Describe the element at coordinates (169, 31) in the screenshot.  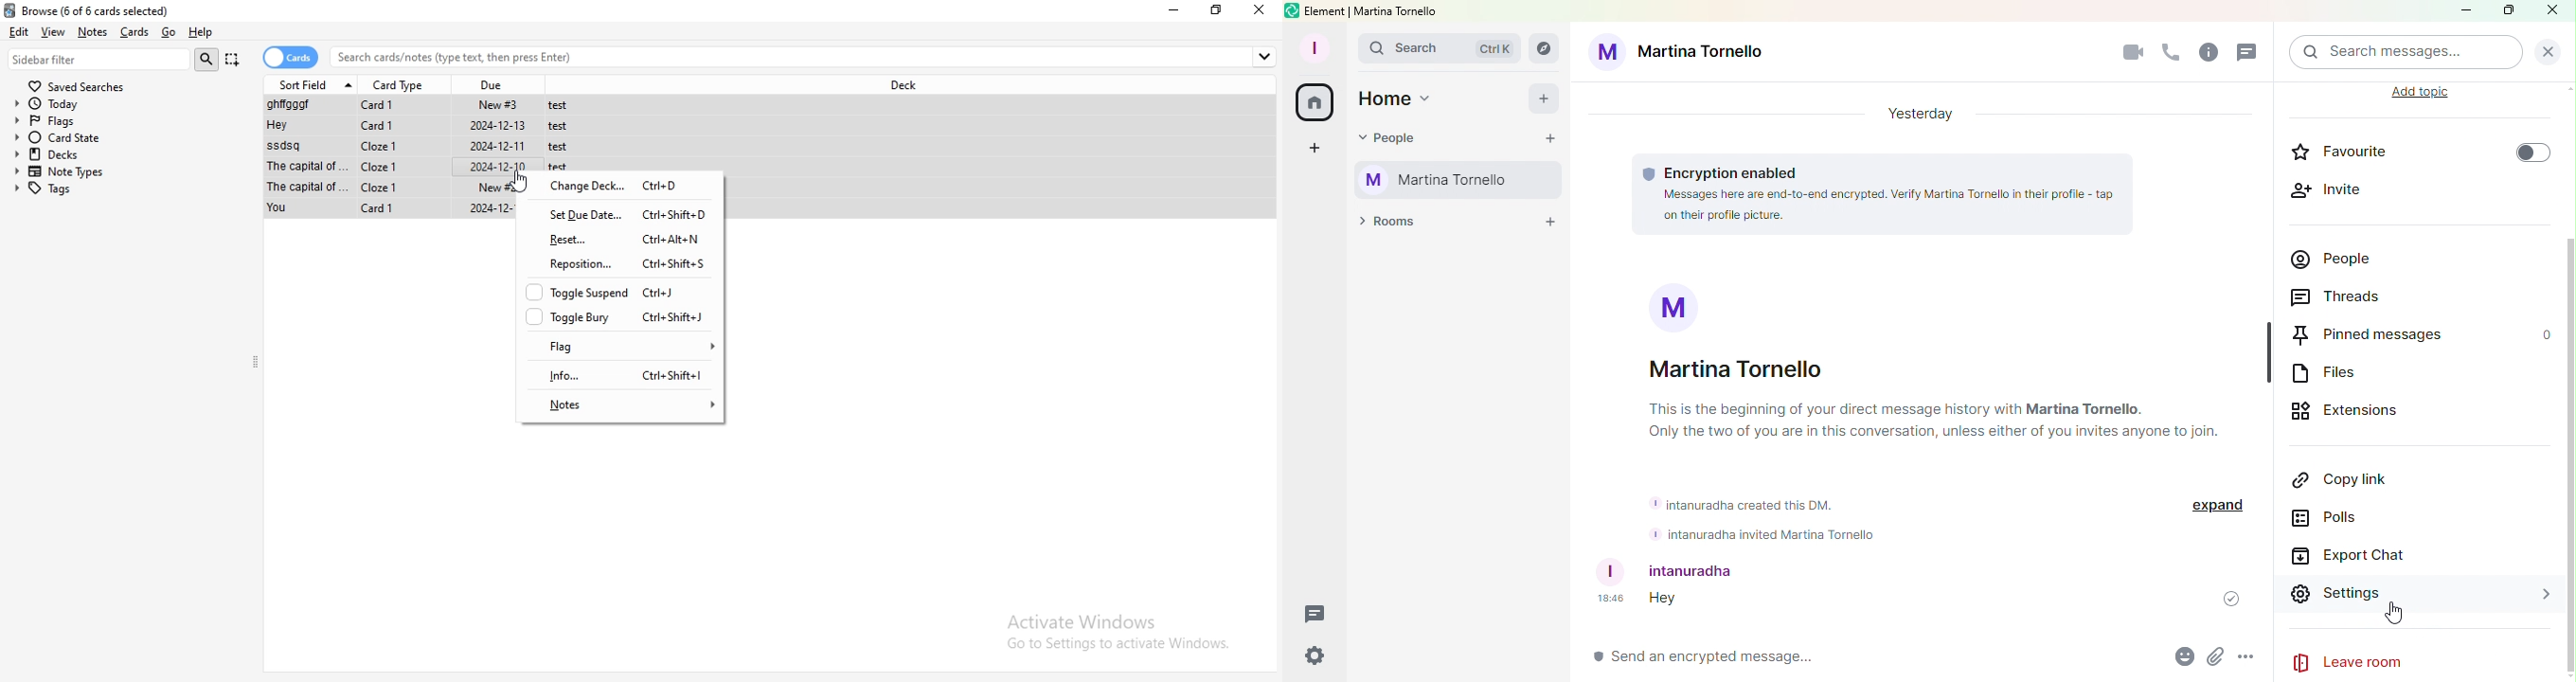
I see `go` at that location.